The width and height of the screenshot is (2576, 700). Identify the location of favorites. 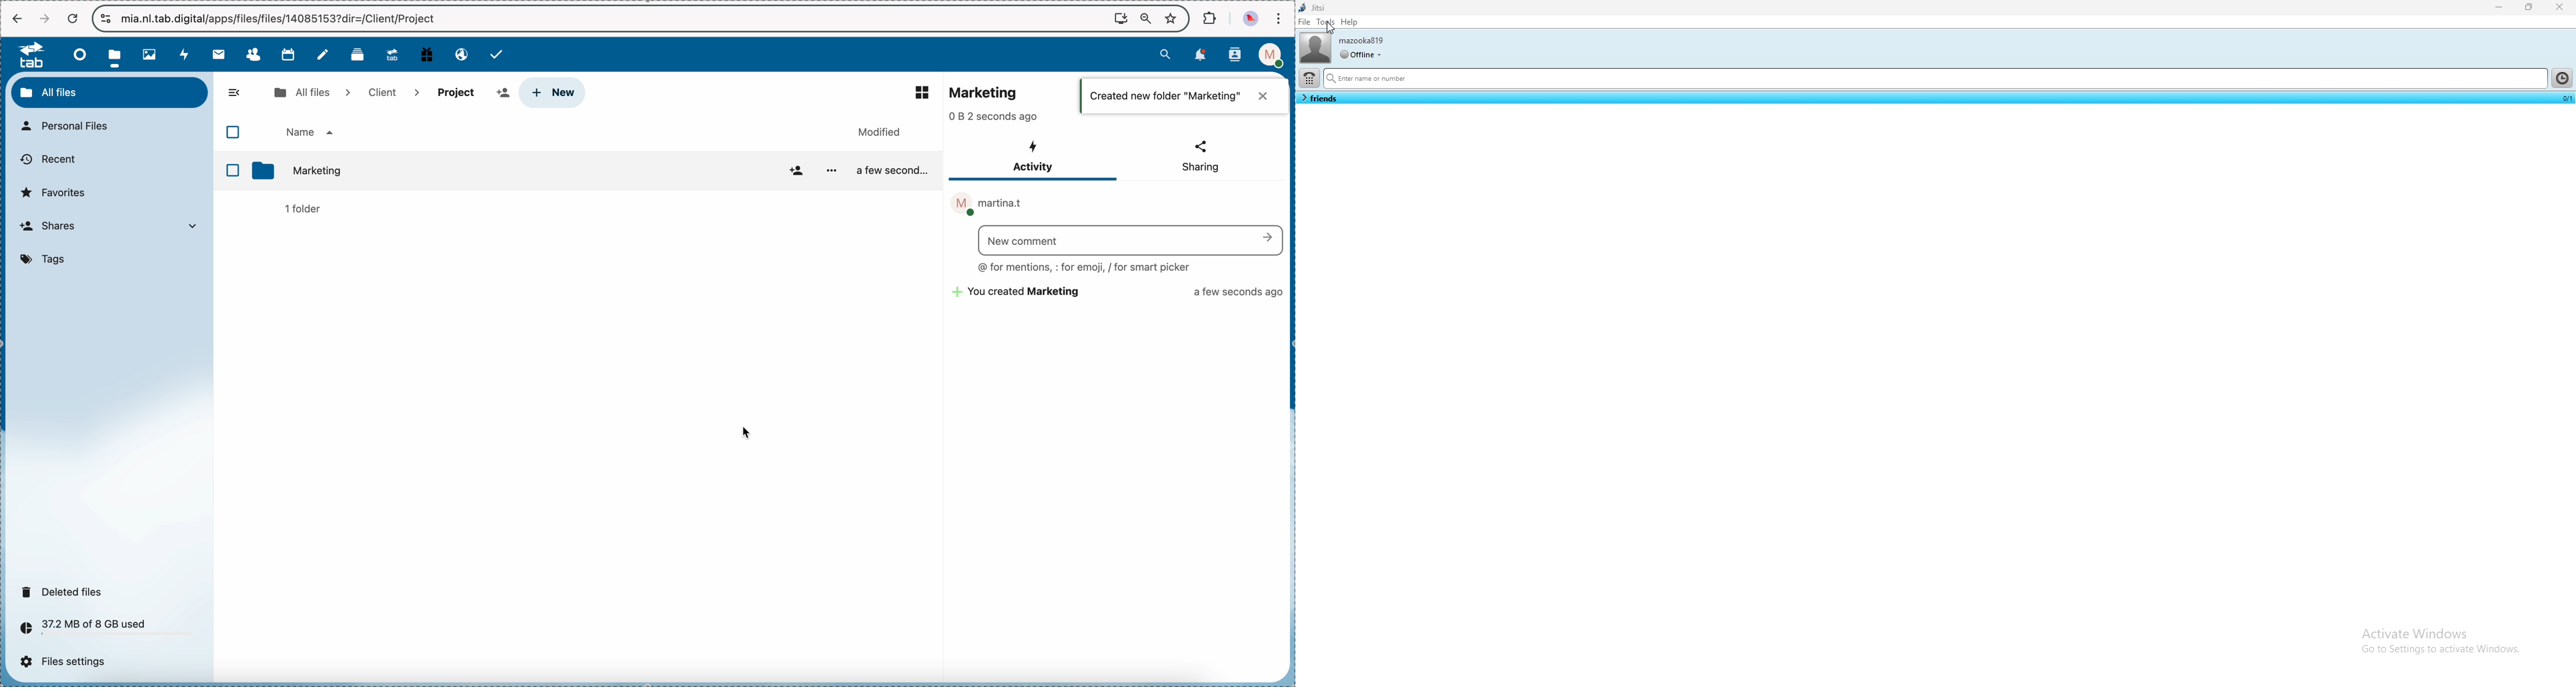
(56, 192).